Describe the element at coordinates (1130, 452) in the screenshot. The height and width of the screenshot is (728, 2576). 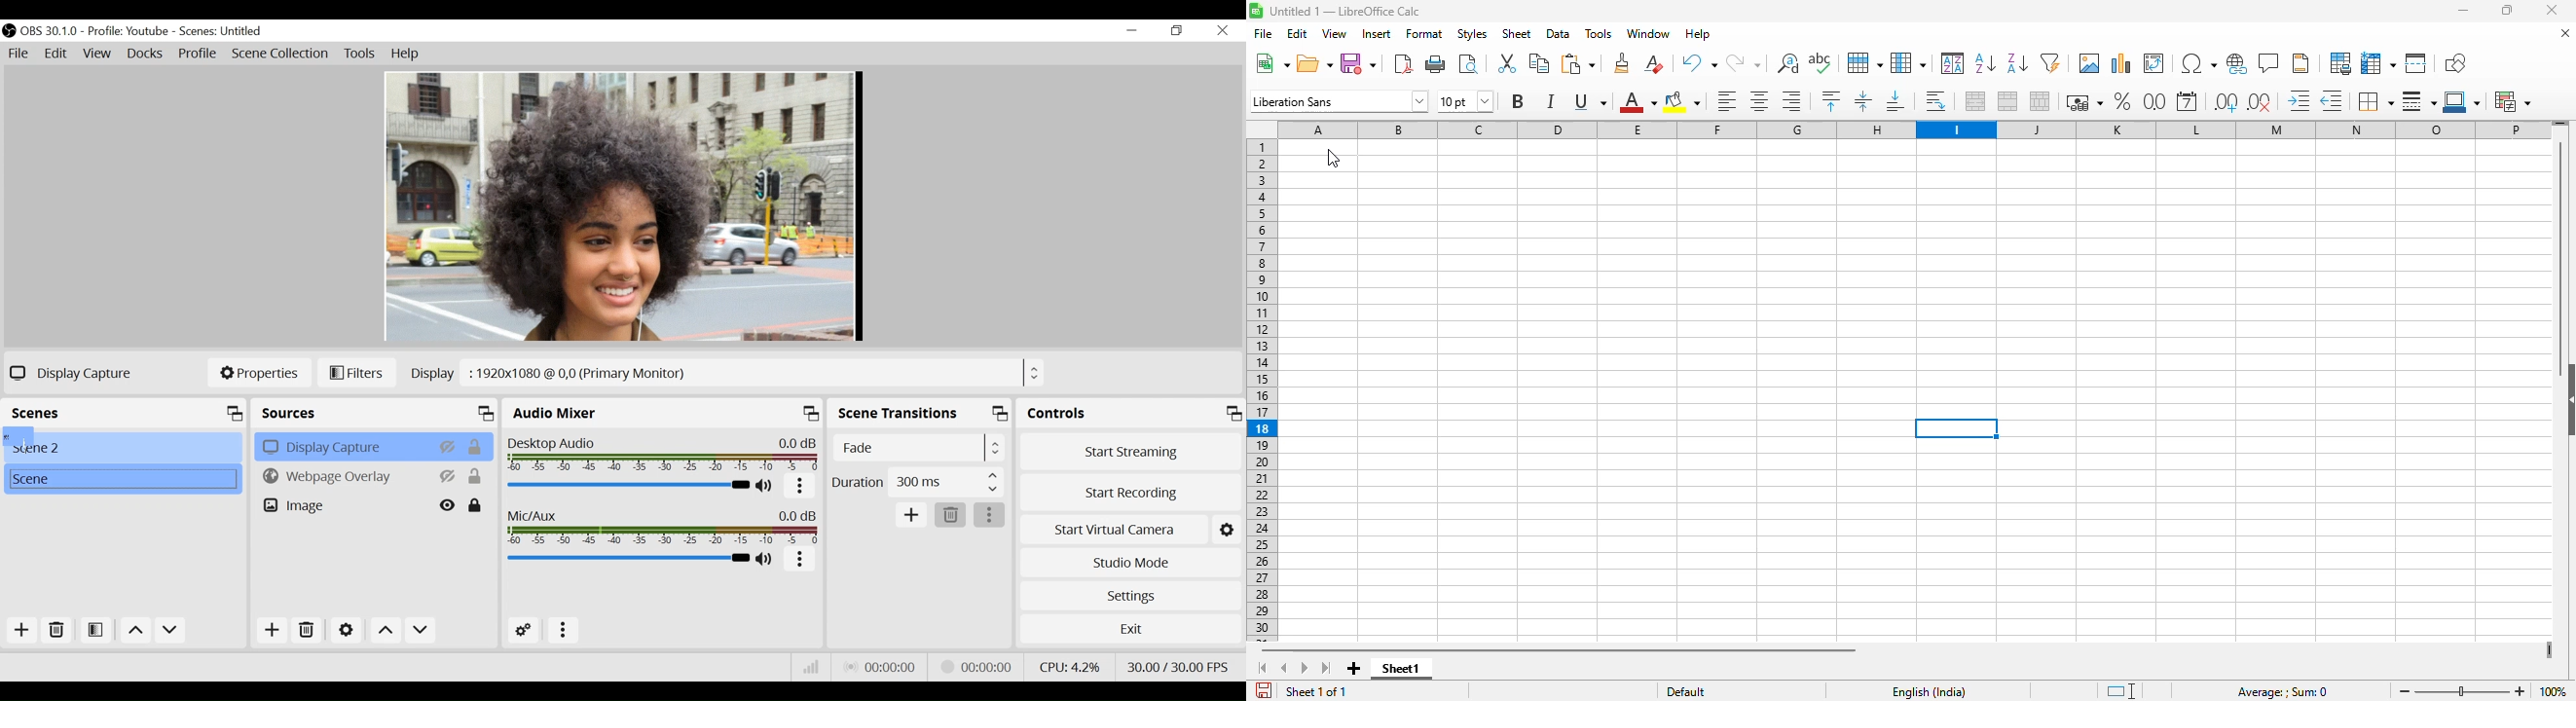
I see `Start Streaming` at that location.